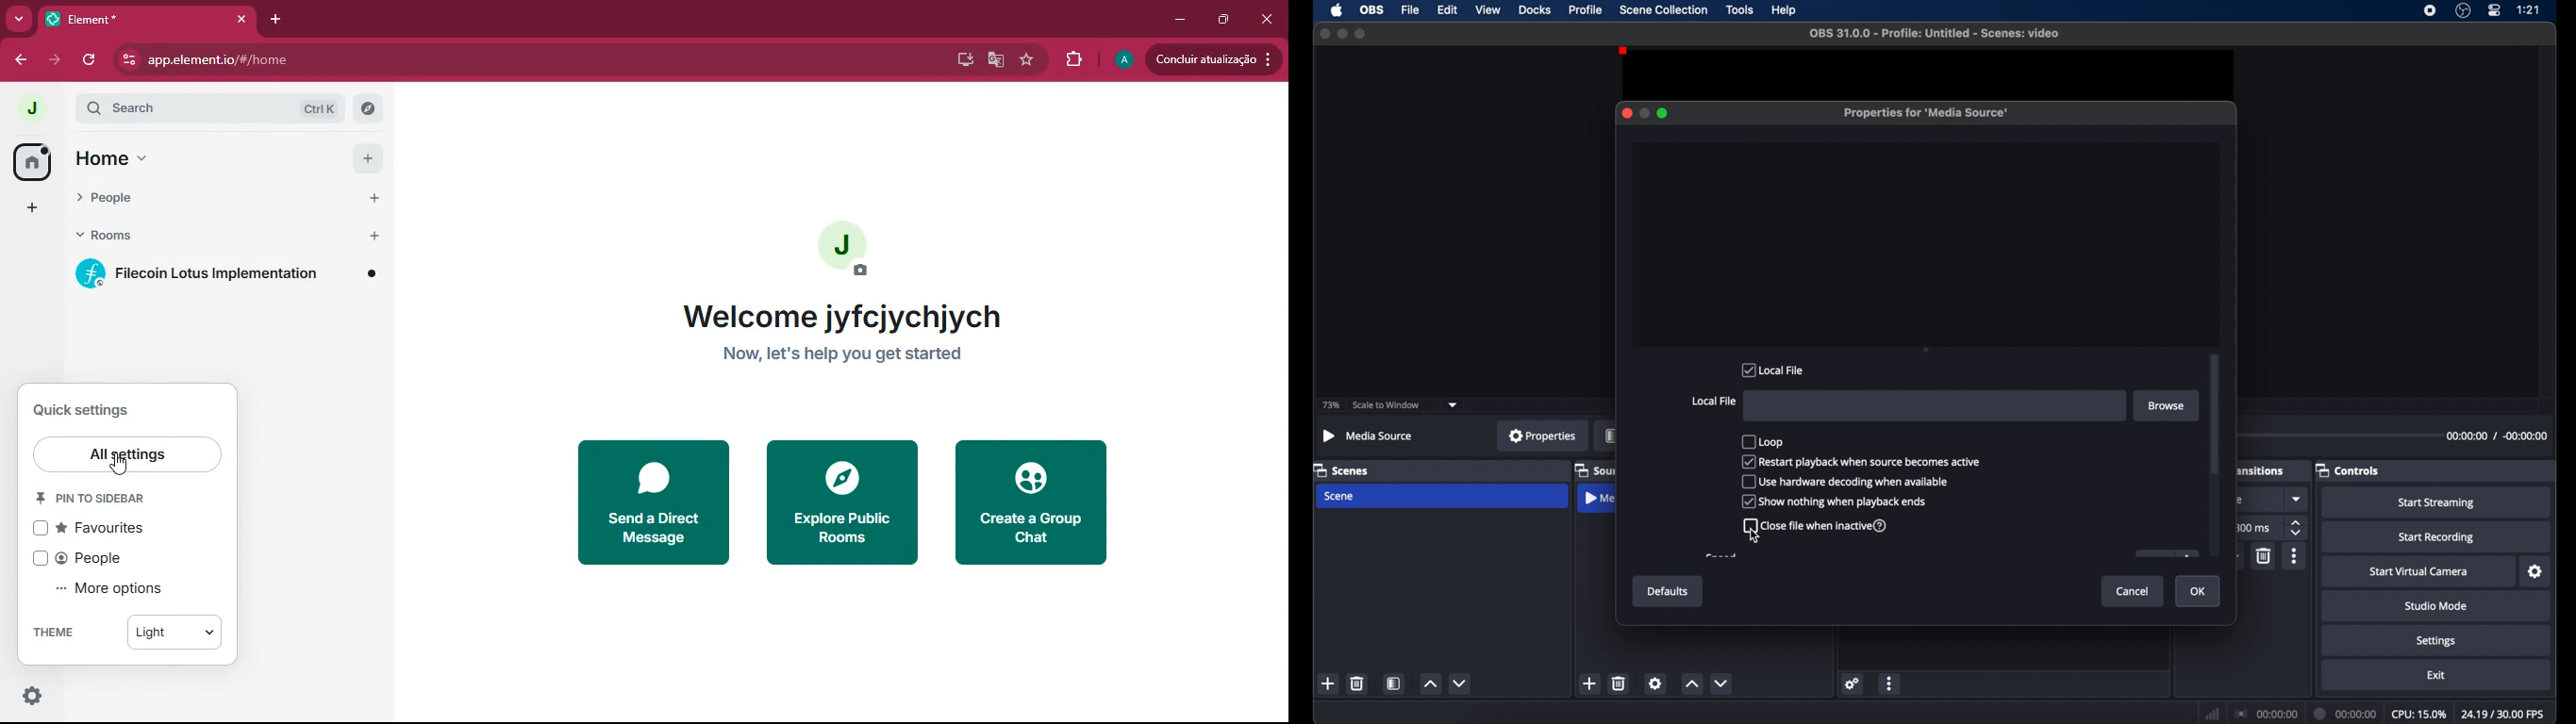  I want to click on tools, so click(1740, 10).